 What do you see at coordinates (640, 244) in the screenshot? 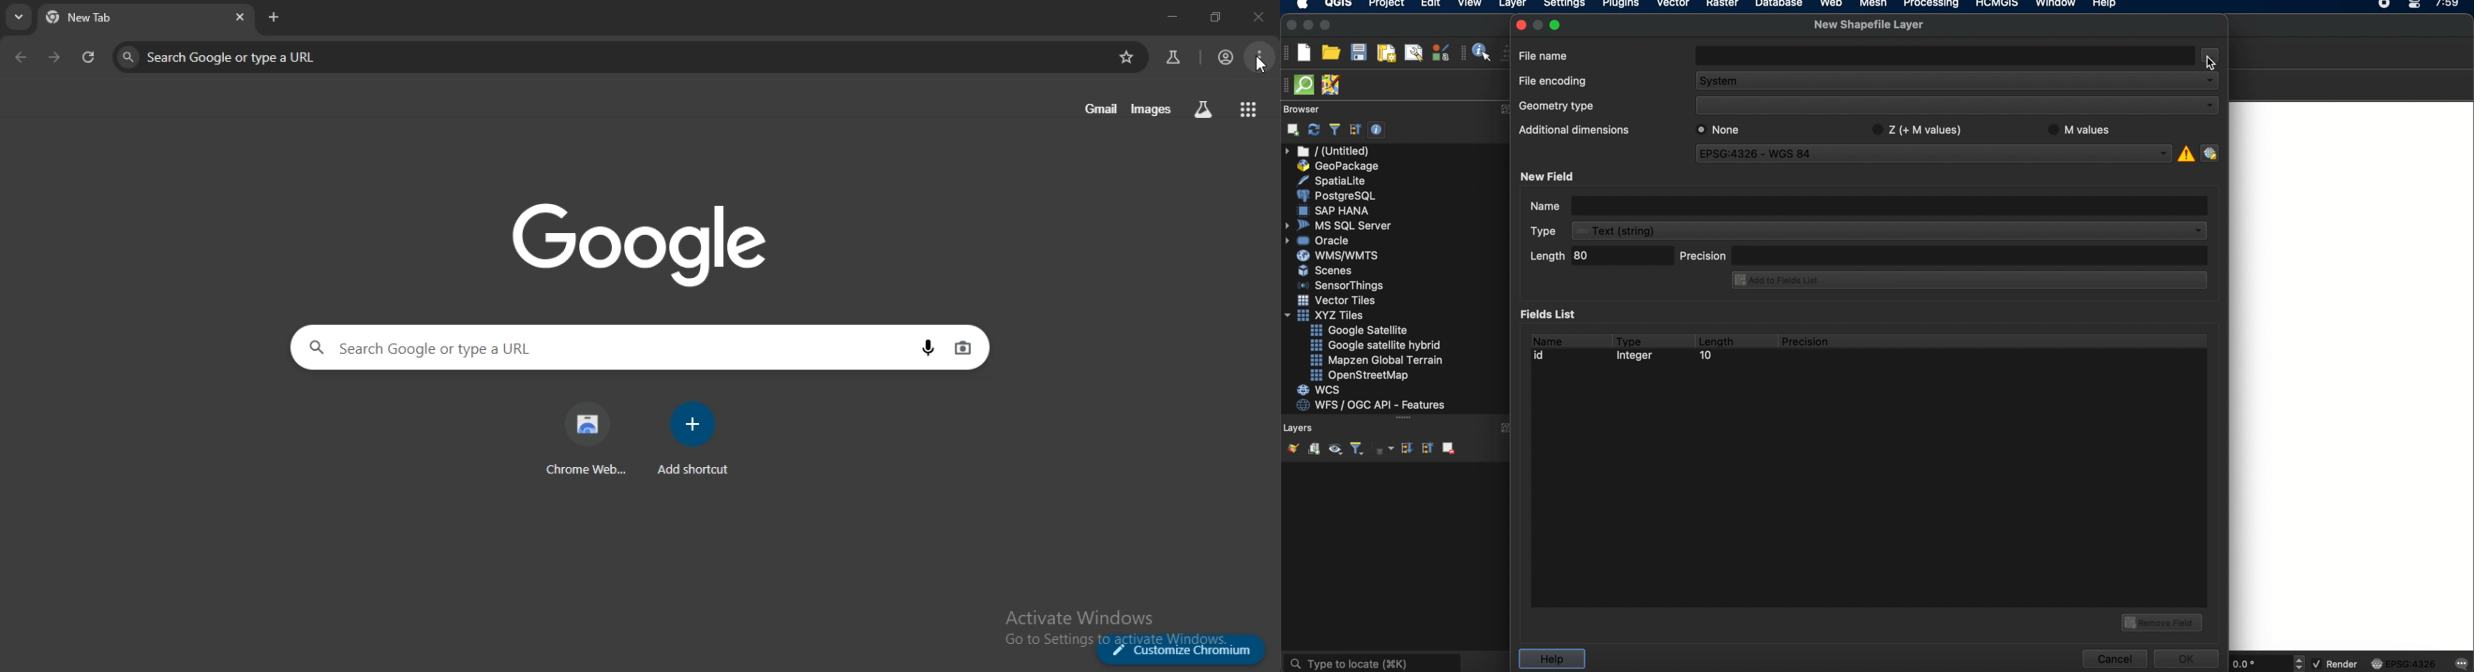
I see `image` at bounding box center [640, 244].